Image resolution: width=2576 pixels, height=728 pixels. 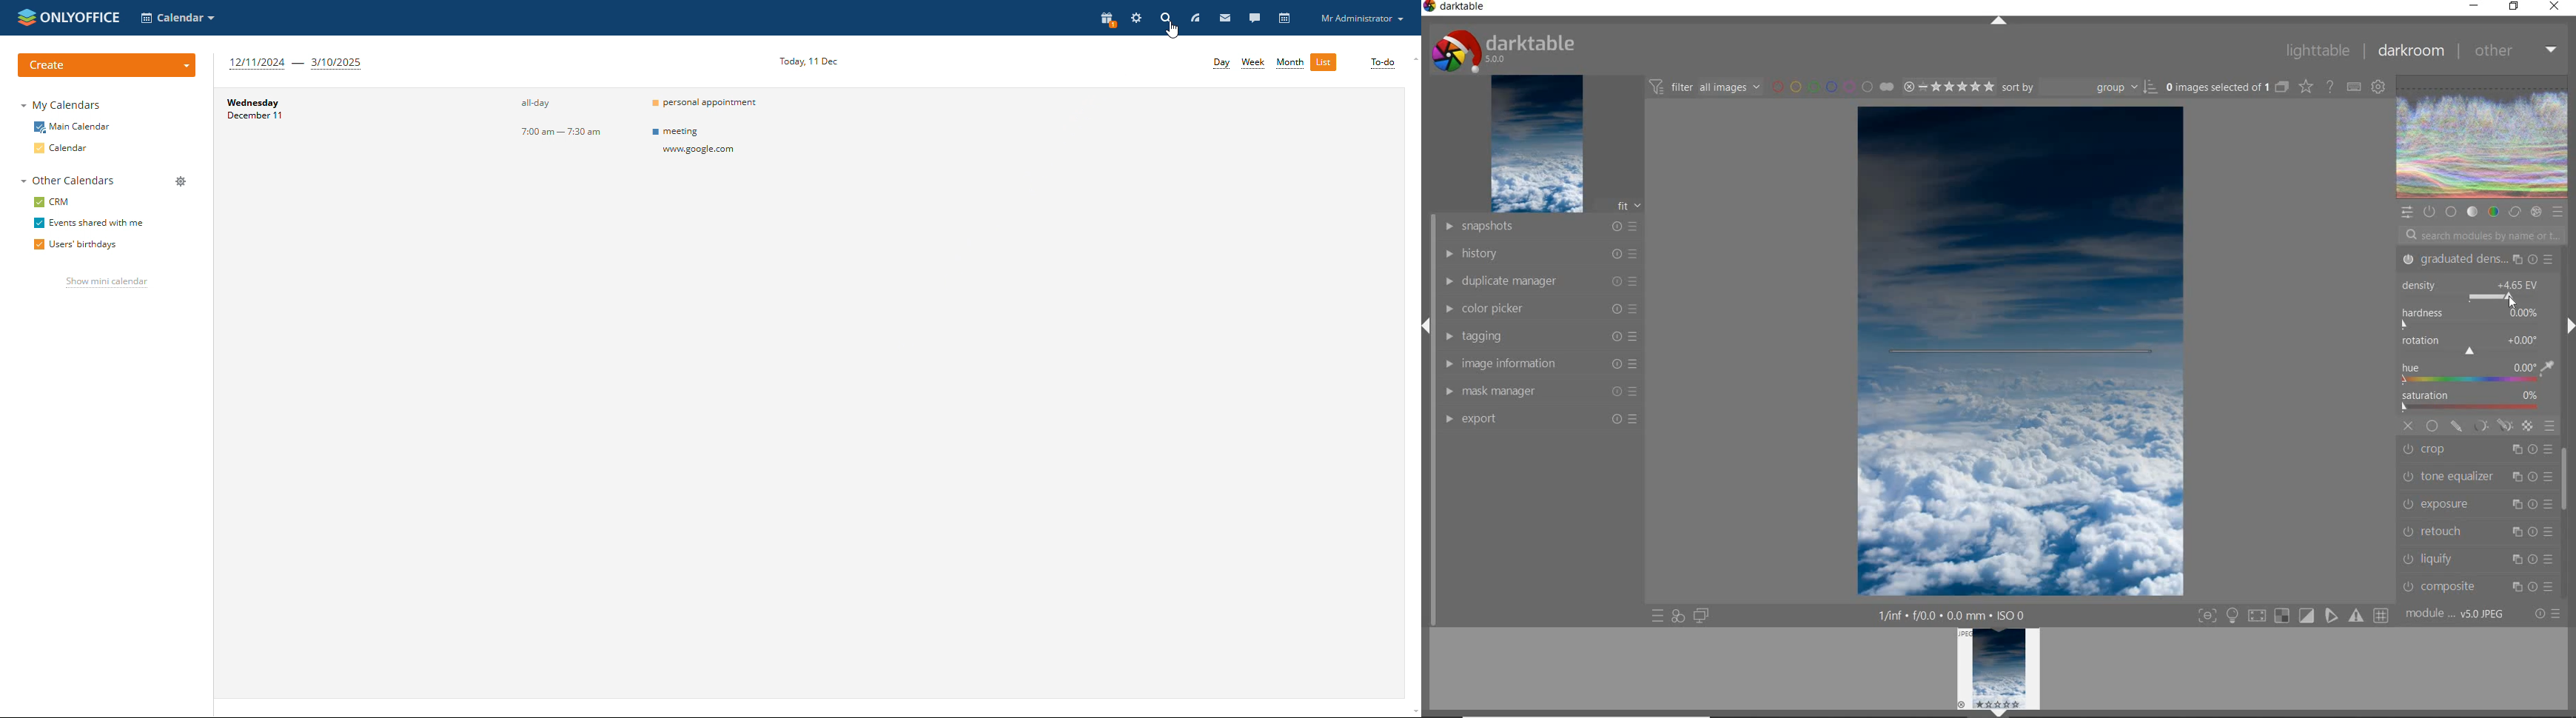 I want to click on Up, so click(x=1999, y=22).